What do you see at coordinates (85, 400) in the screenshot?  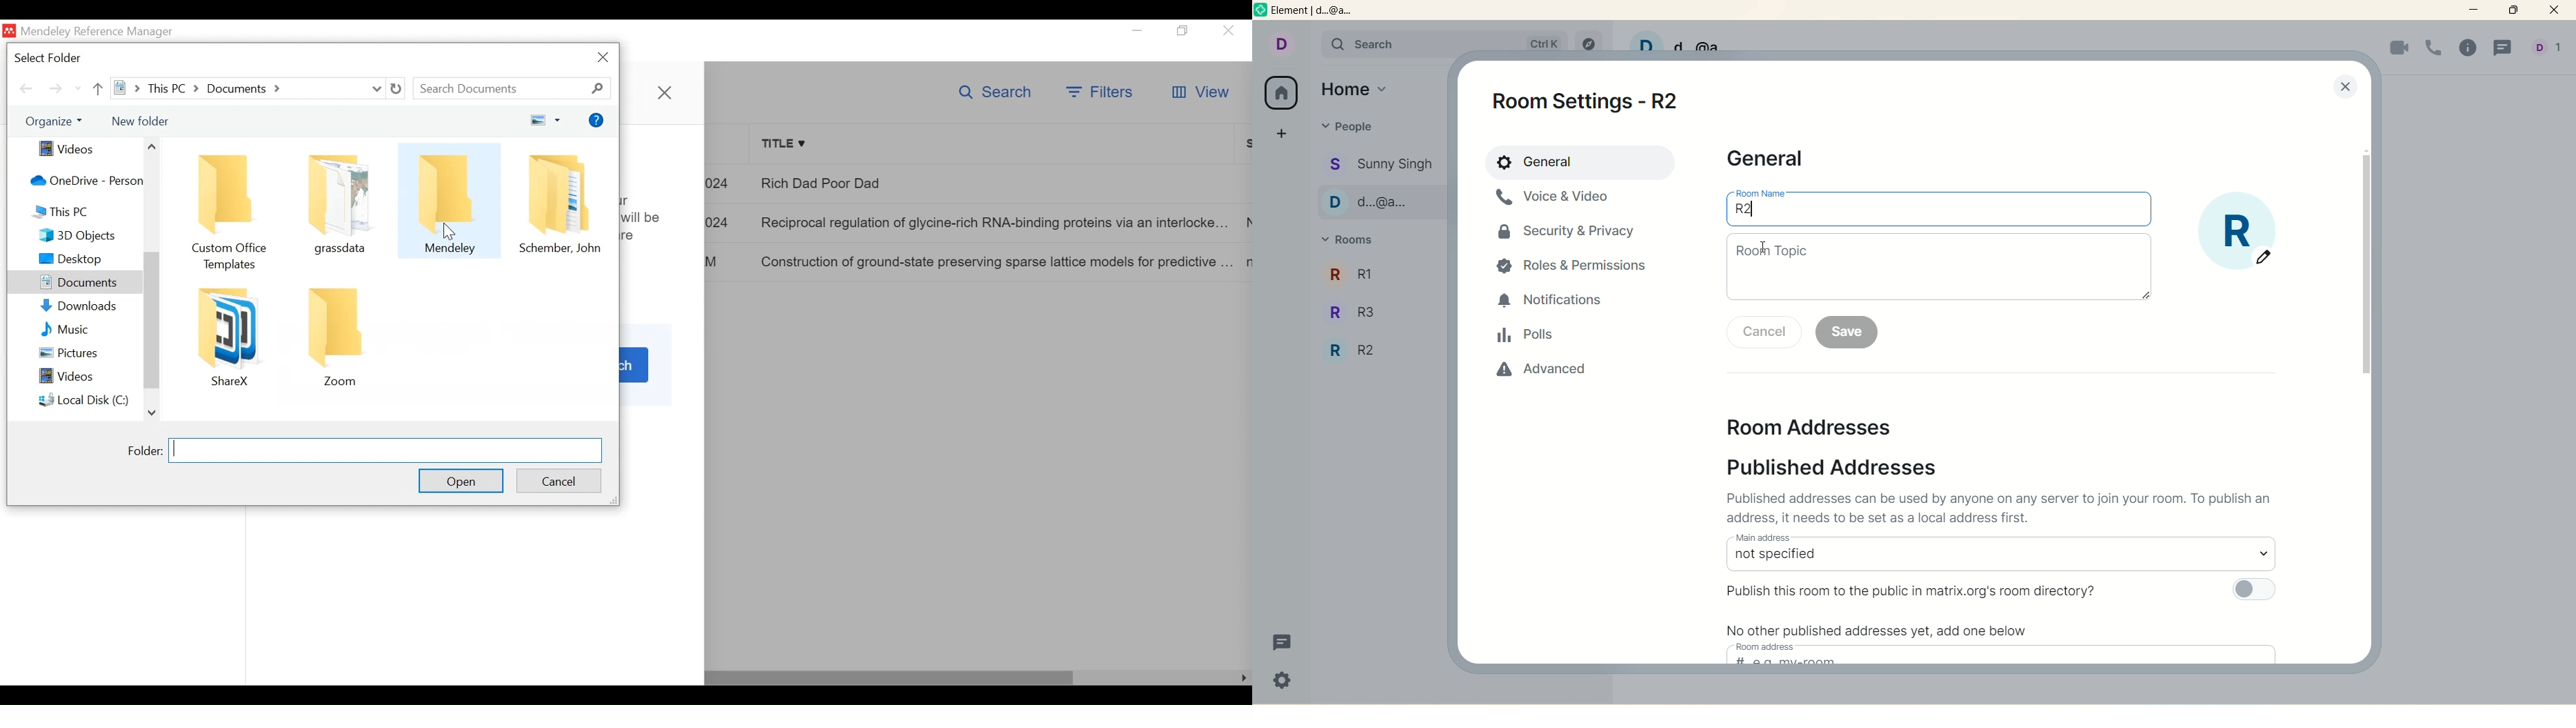 I see `Local Disk (C:)` at bounding box center [85, 400].